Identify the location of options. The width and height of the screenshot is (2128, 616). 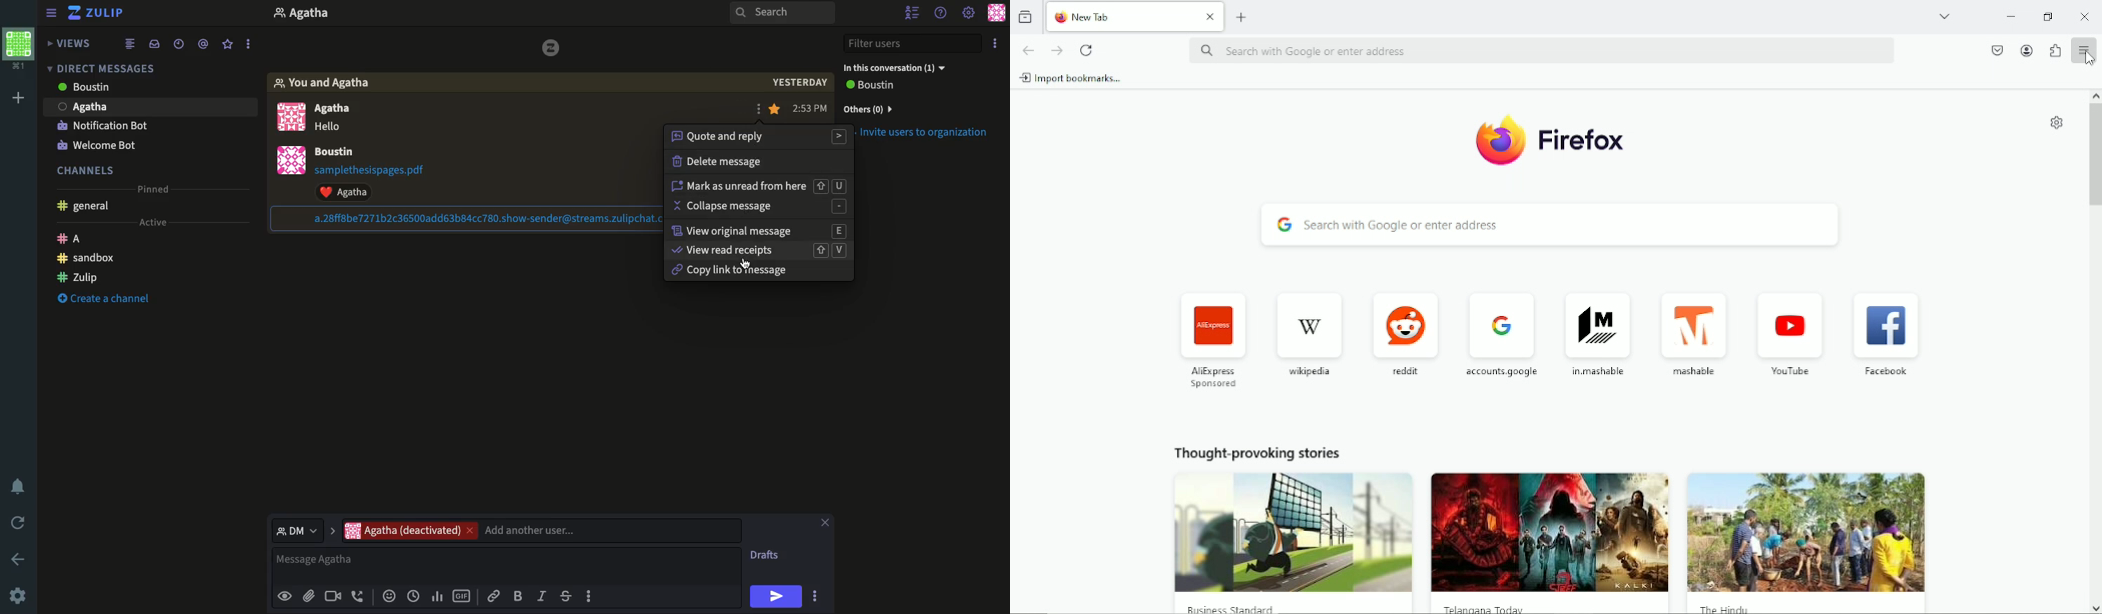
(817, 598).